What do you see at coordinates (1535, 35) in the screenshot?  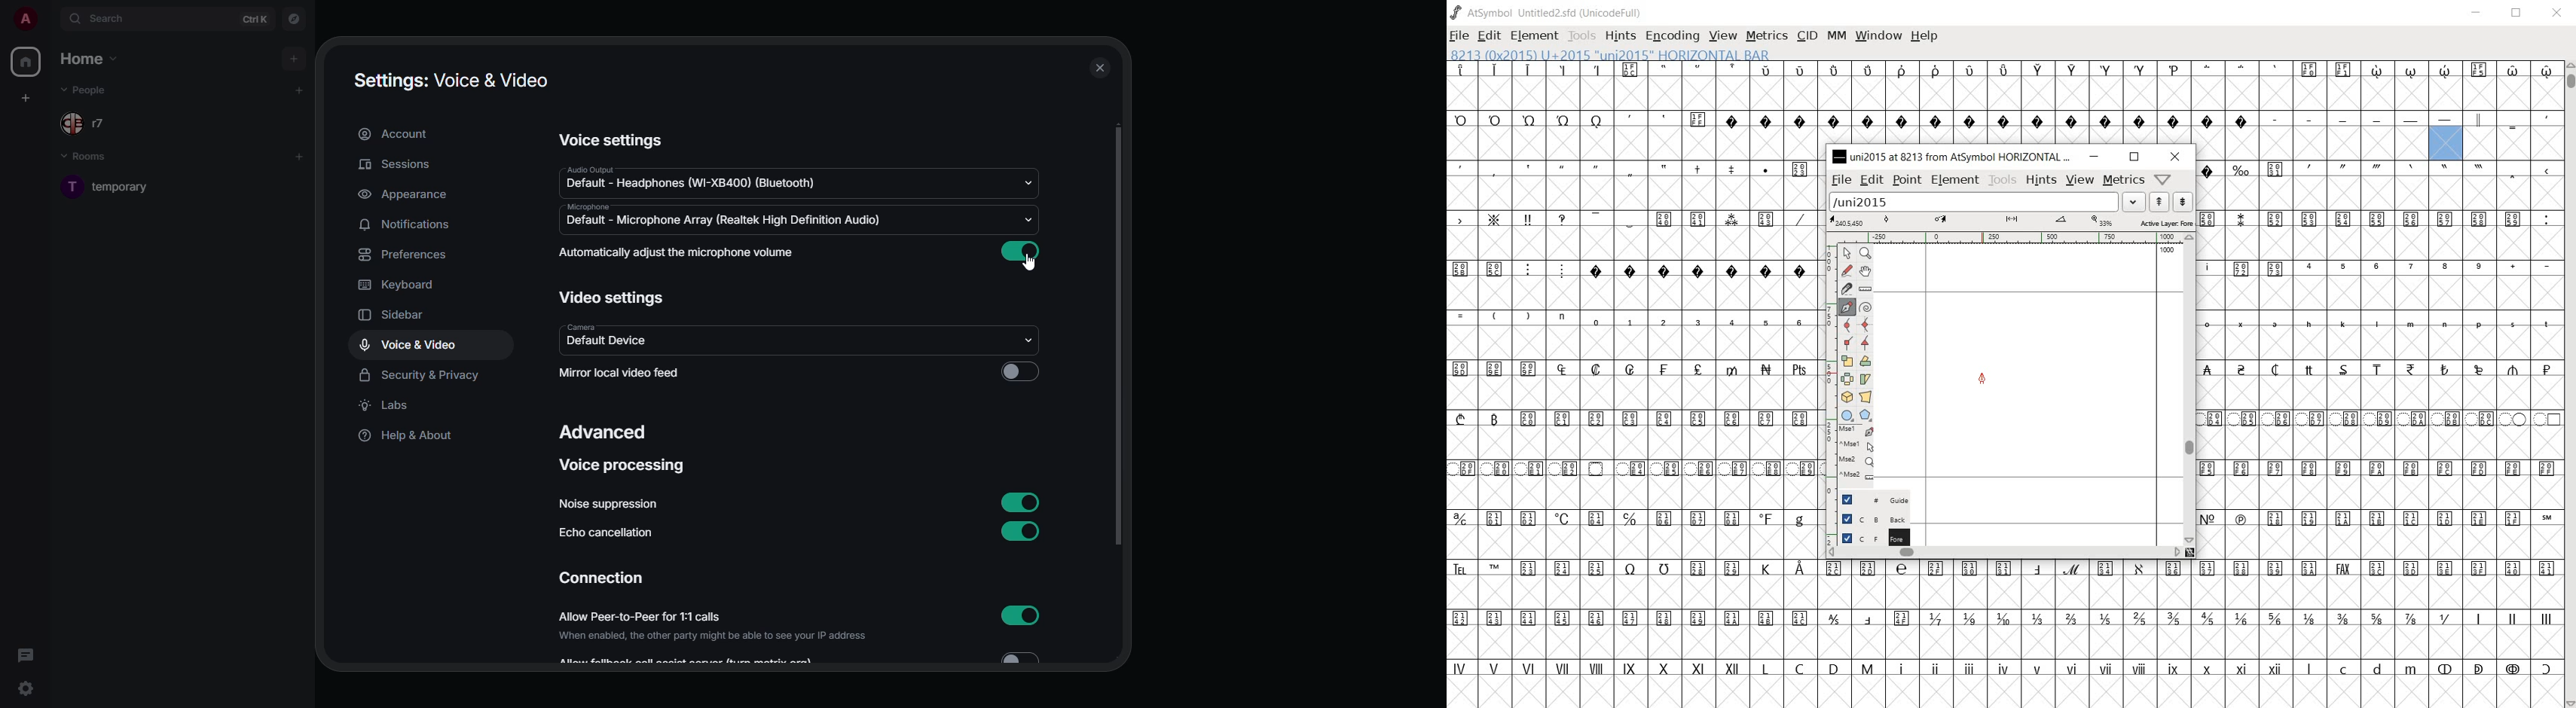 I see `ELEMENT` at bounding box center [1535, 35].